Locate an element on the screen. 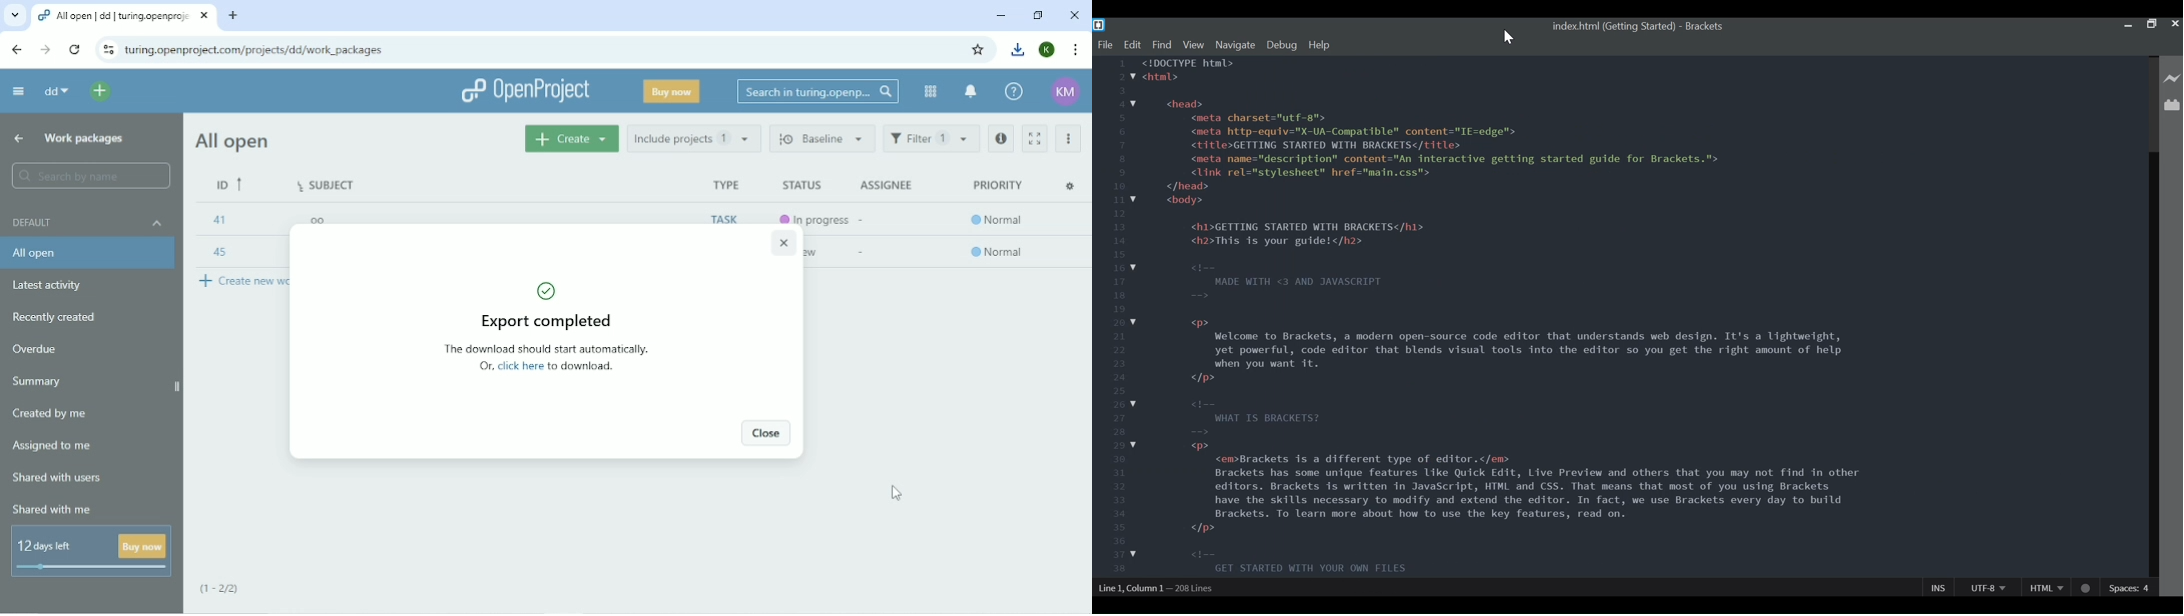  Close is located at coordinates (766, 434).